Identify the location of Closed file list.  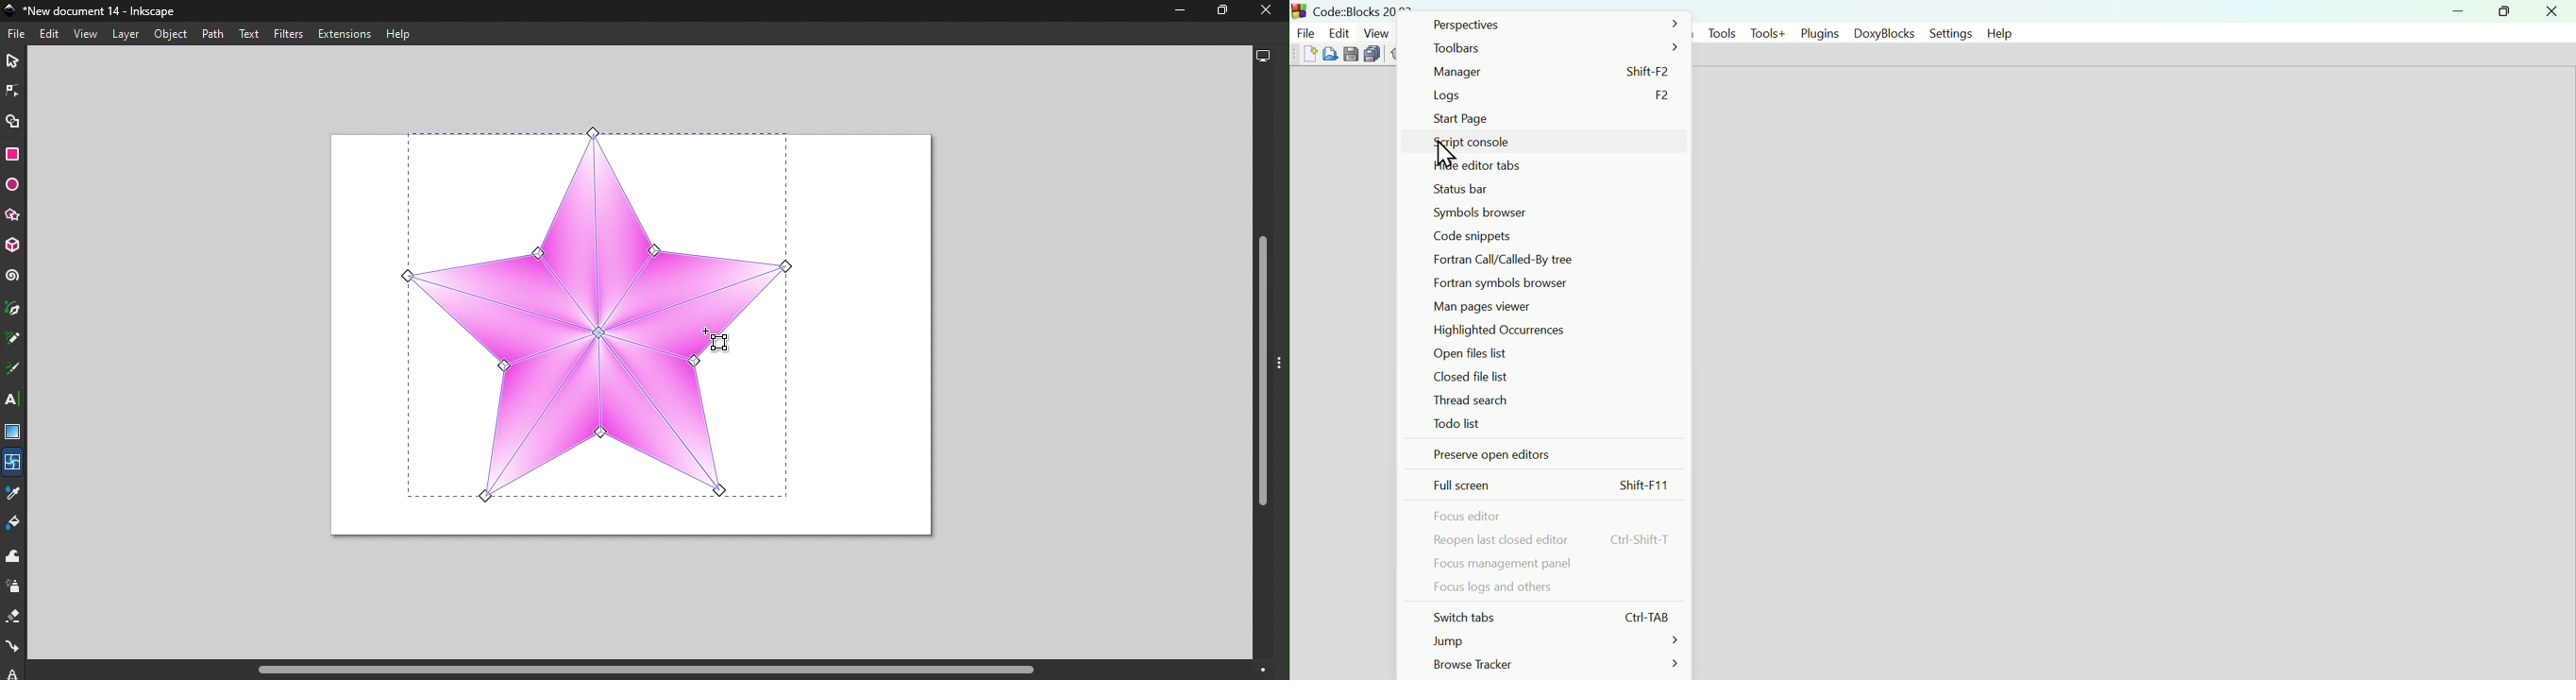
(1547, 376).